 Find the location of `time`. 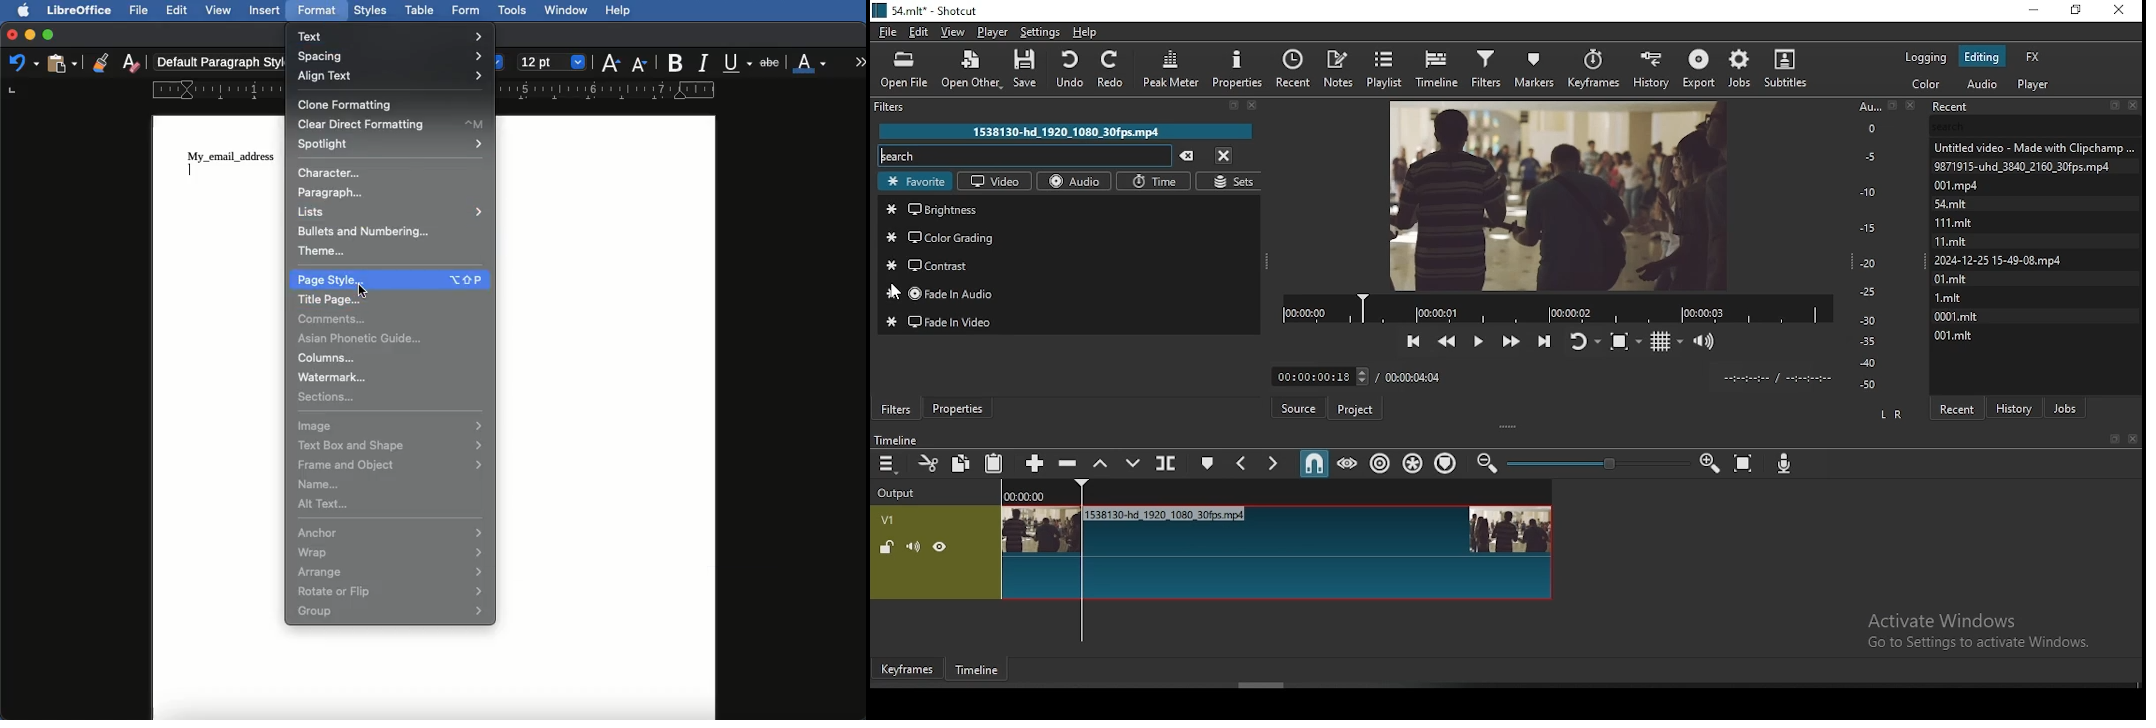

time is located at coordinates (1151, 182).